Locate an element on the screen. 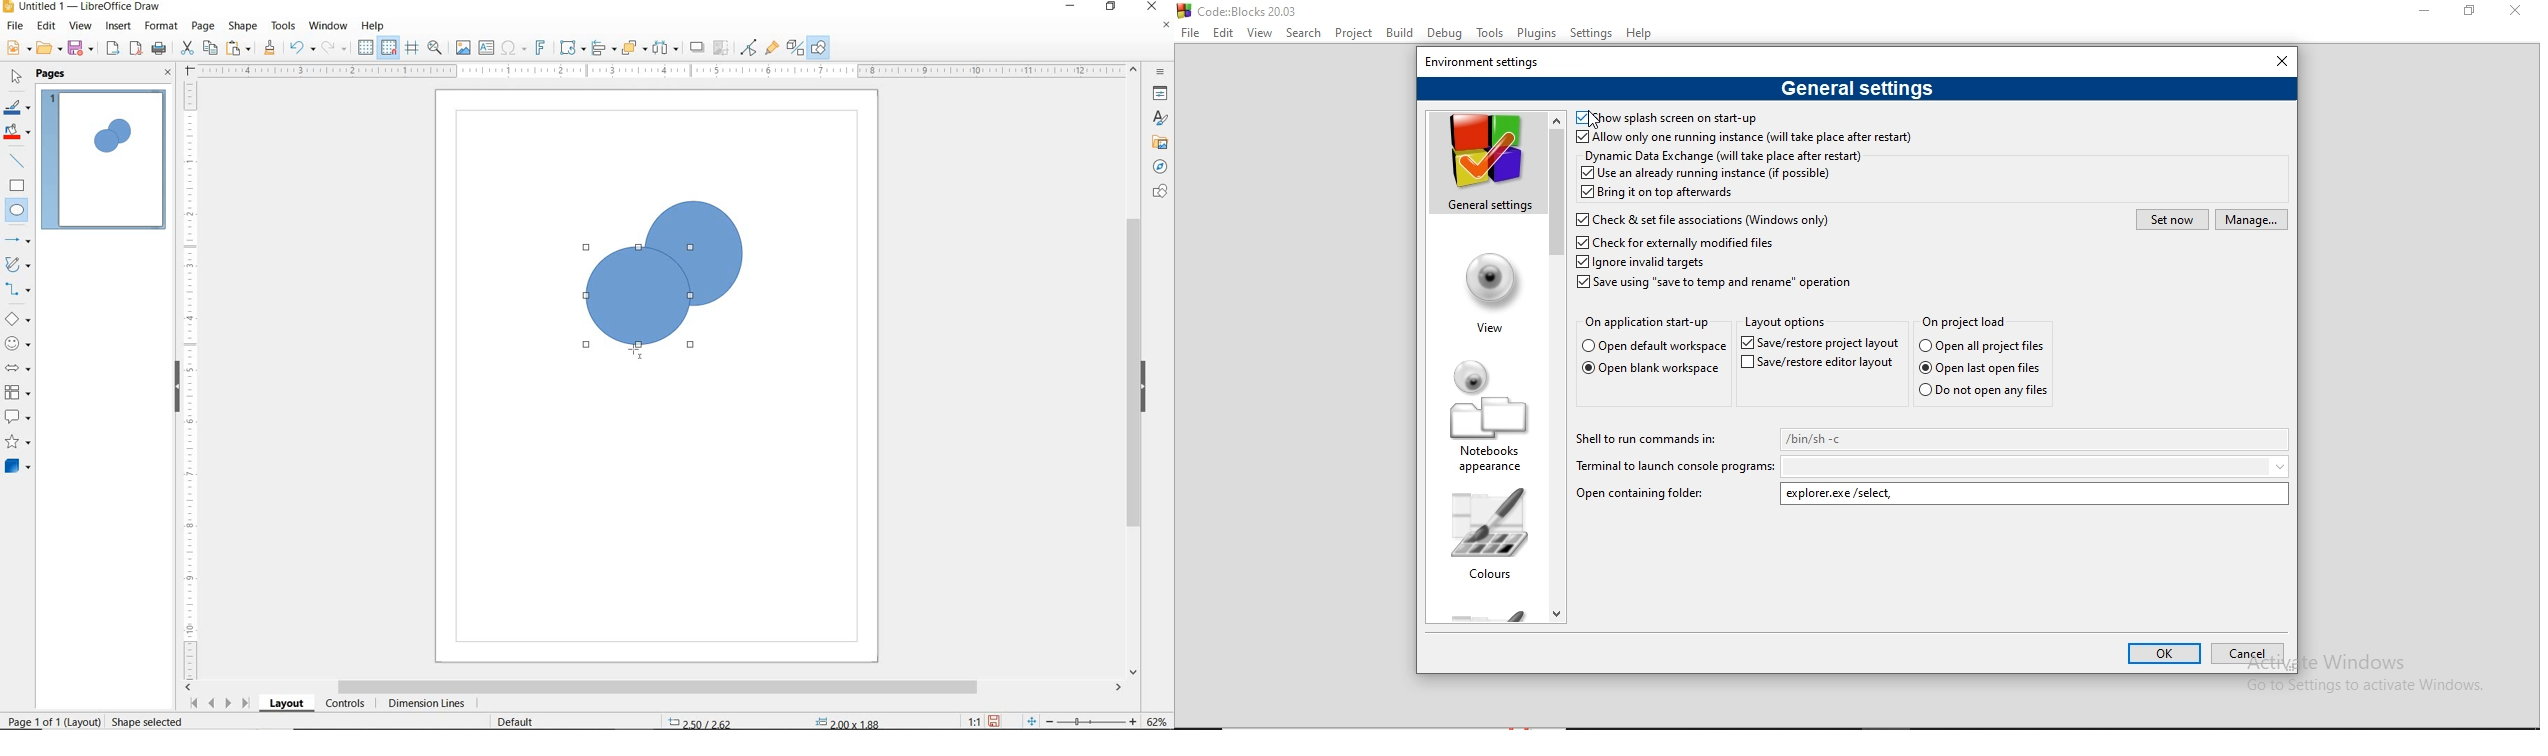 Image resolution: width=2548 pixels, height=756 pixels. ZOOM & PAN is located at coordinates (435, 47).